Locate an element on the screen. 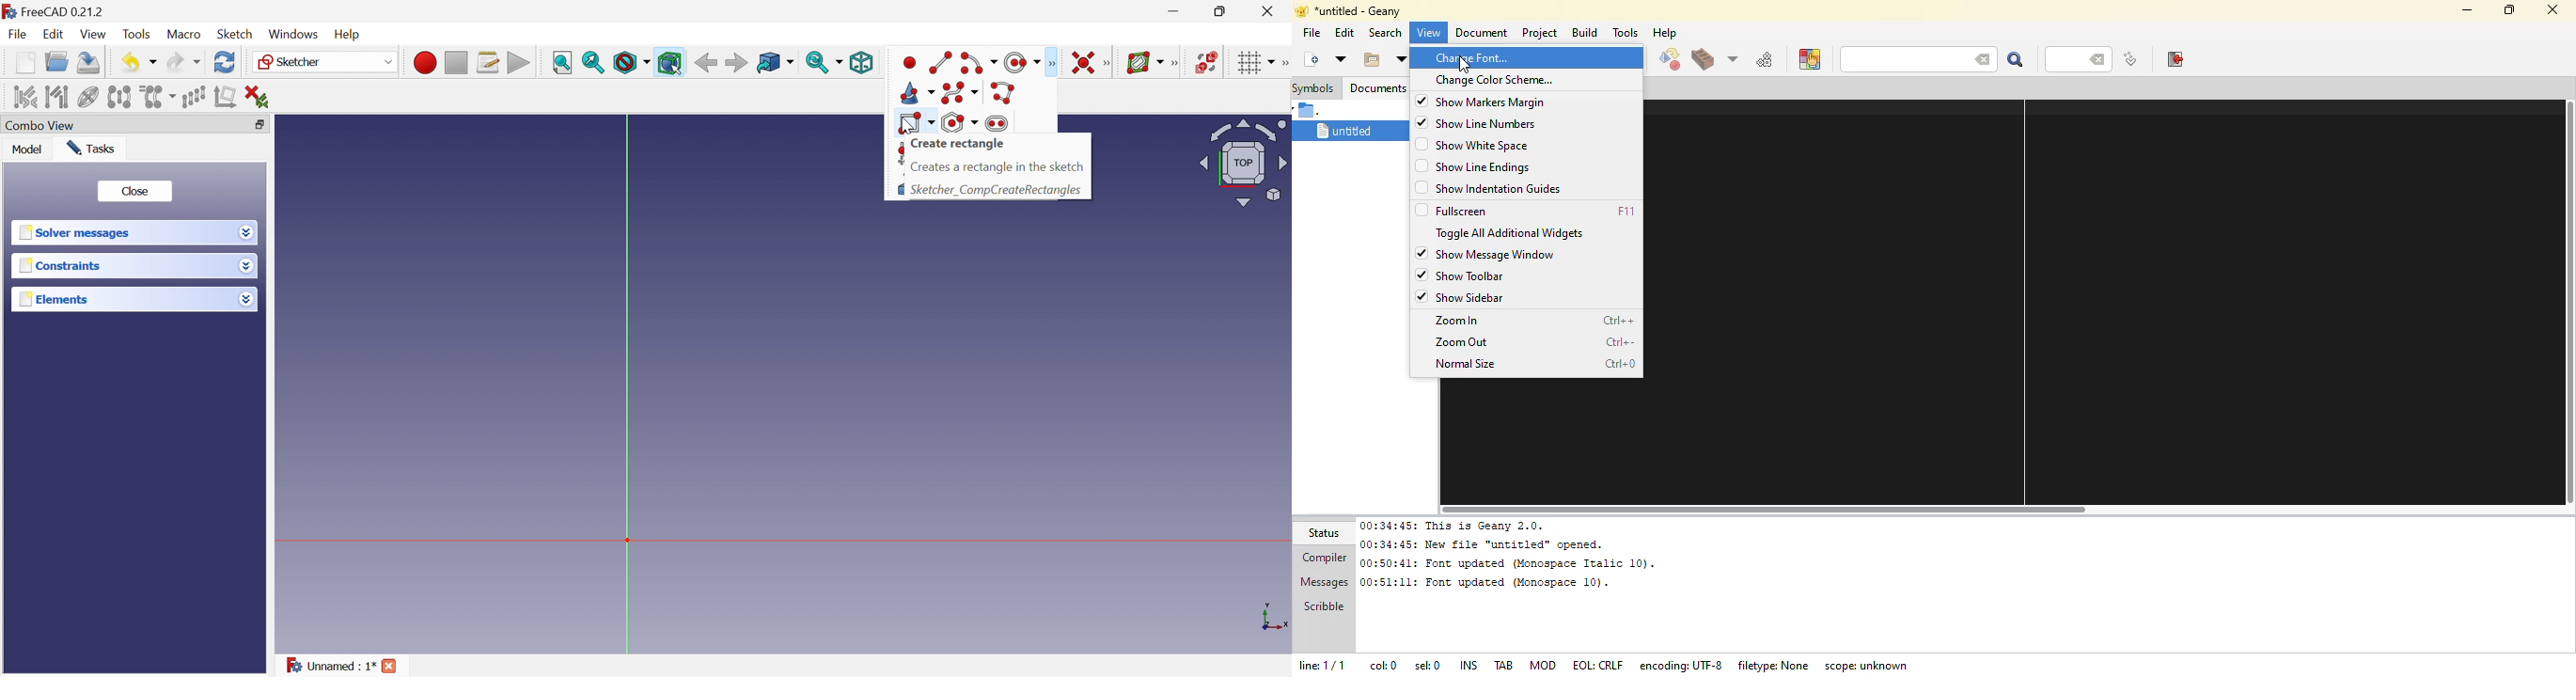  Fit selection is located at coordinates (593, 62).